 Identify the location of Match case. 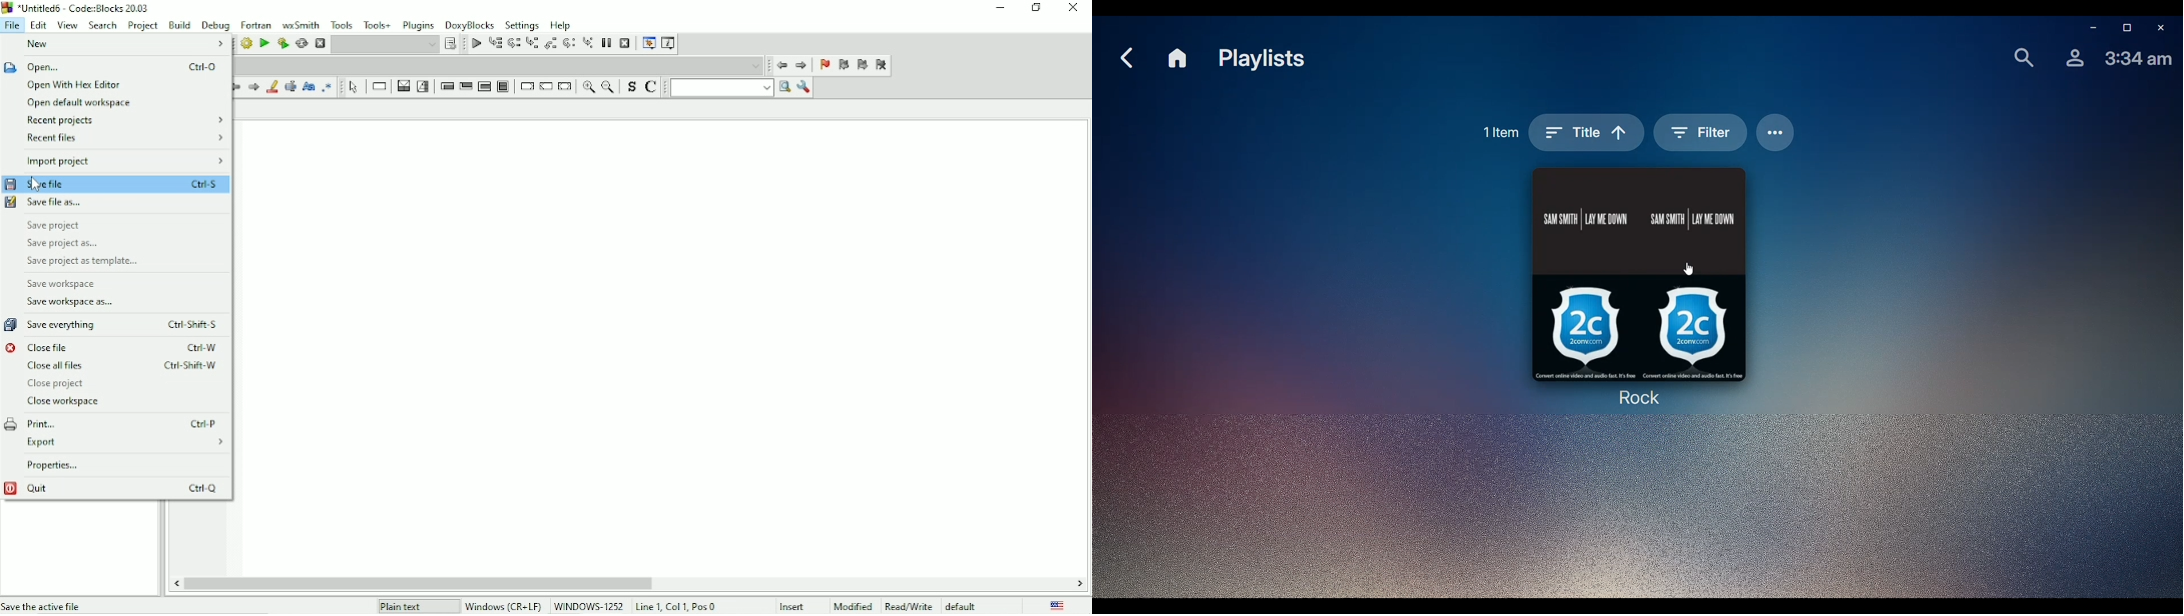
(308, 87).